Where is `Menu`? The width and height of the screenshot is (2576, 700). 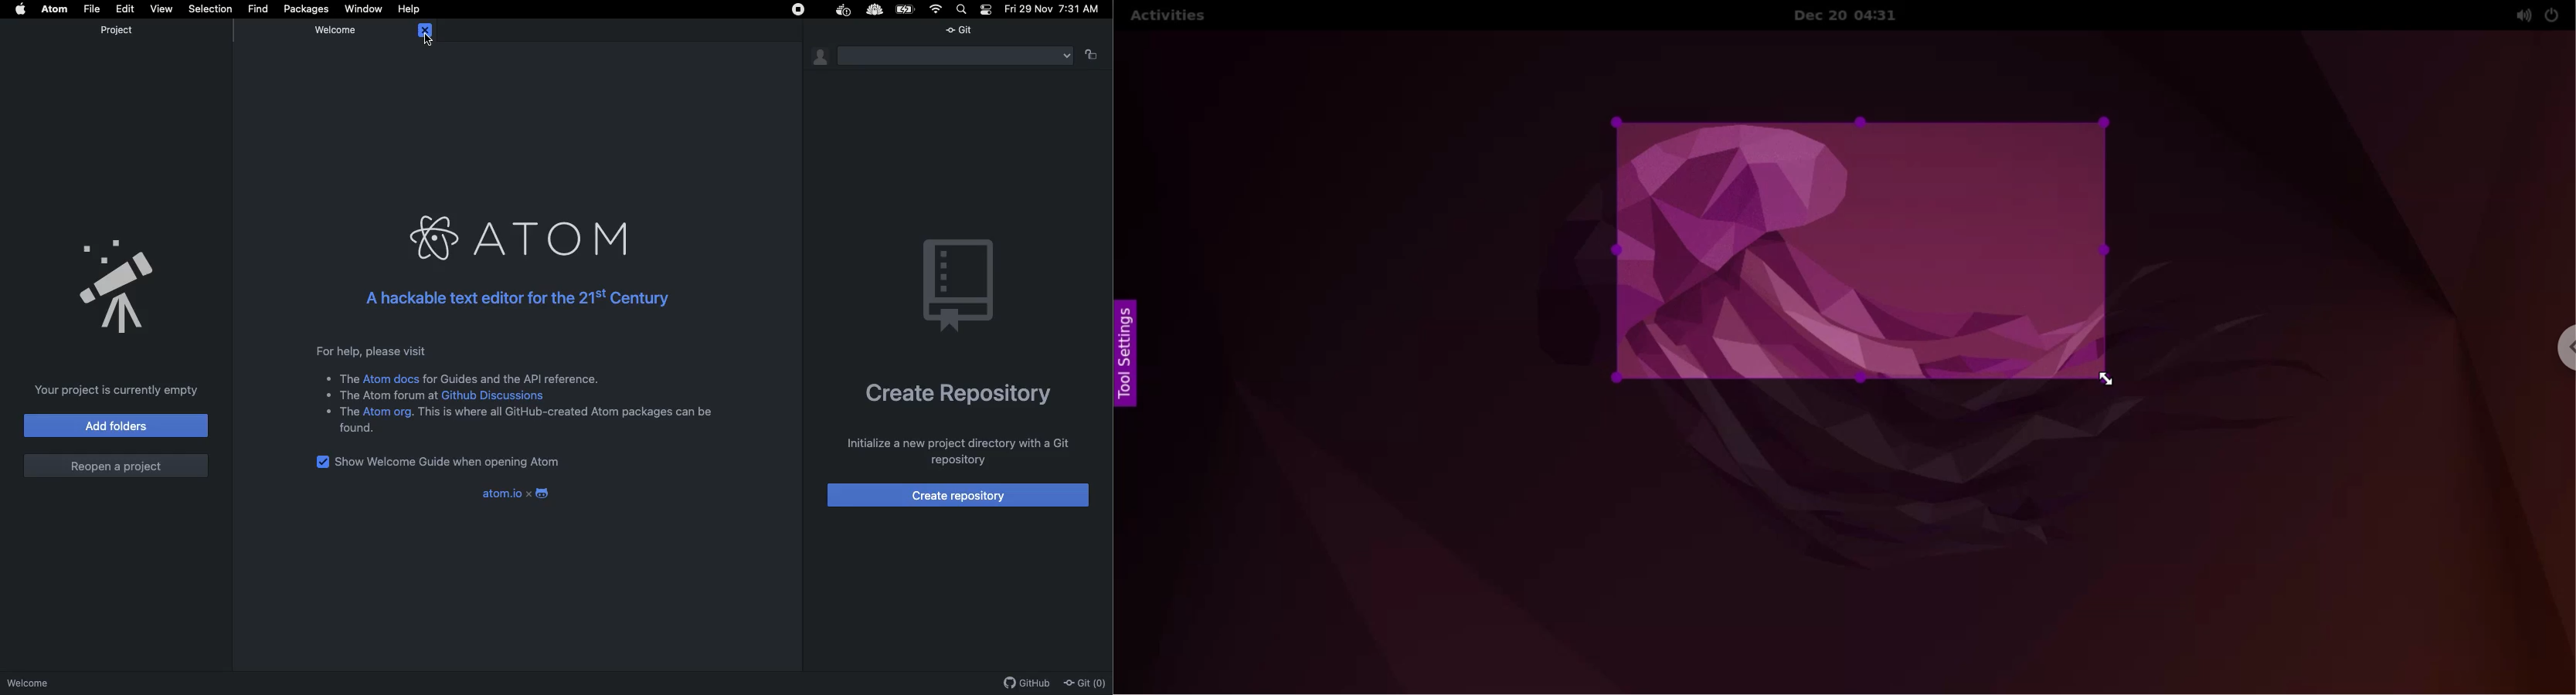 Menu is located at coordinates (954, 56).